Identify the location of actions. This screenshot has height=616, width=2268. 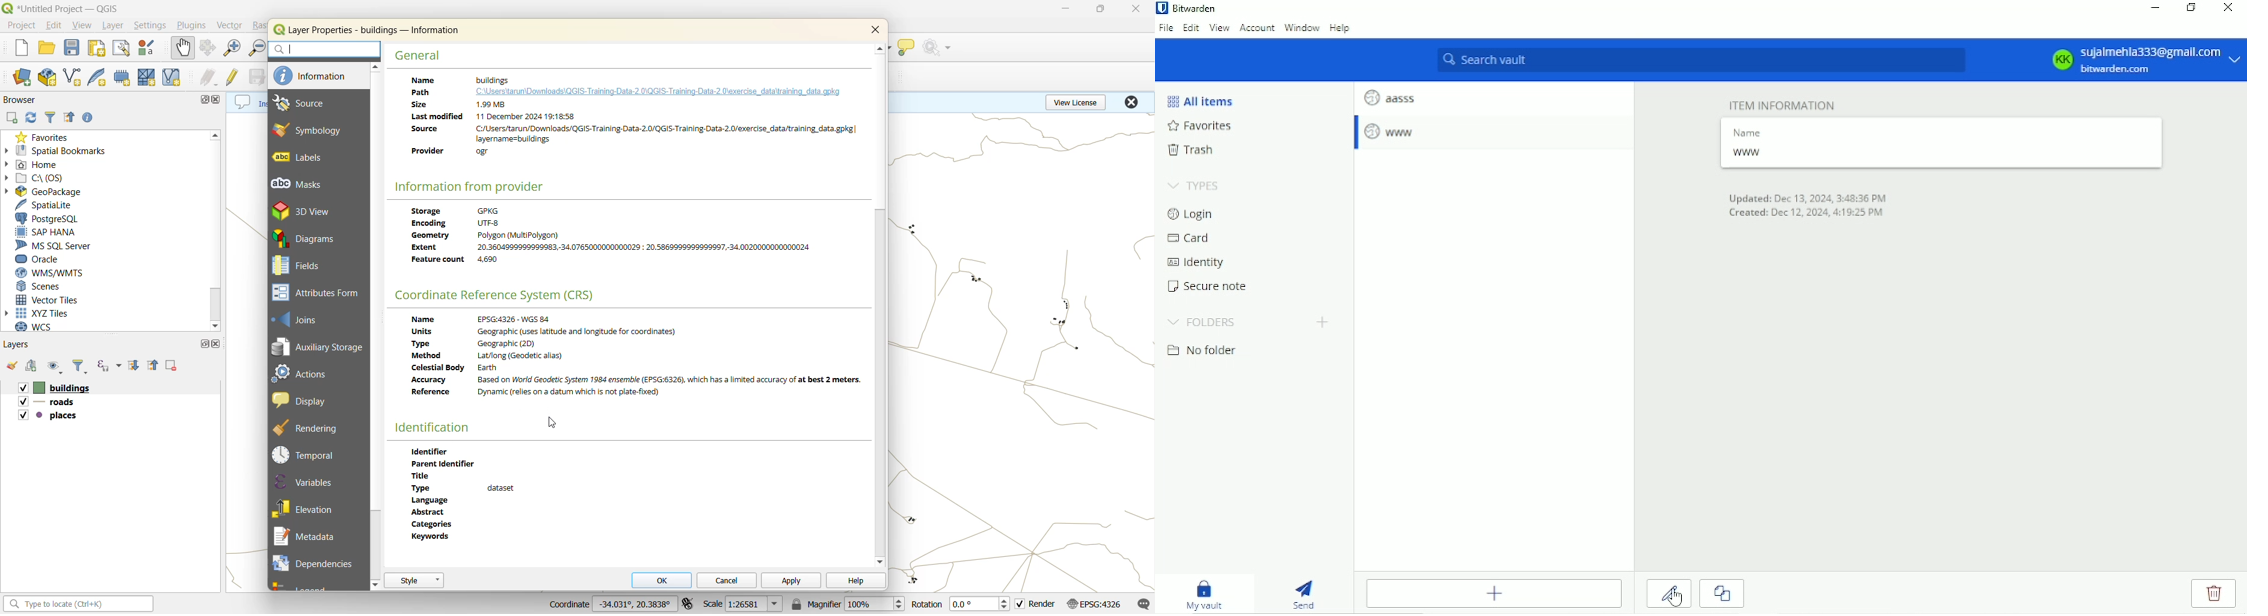
(306, 373).